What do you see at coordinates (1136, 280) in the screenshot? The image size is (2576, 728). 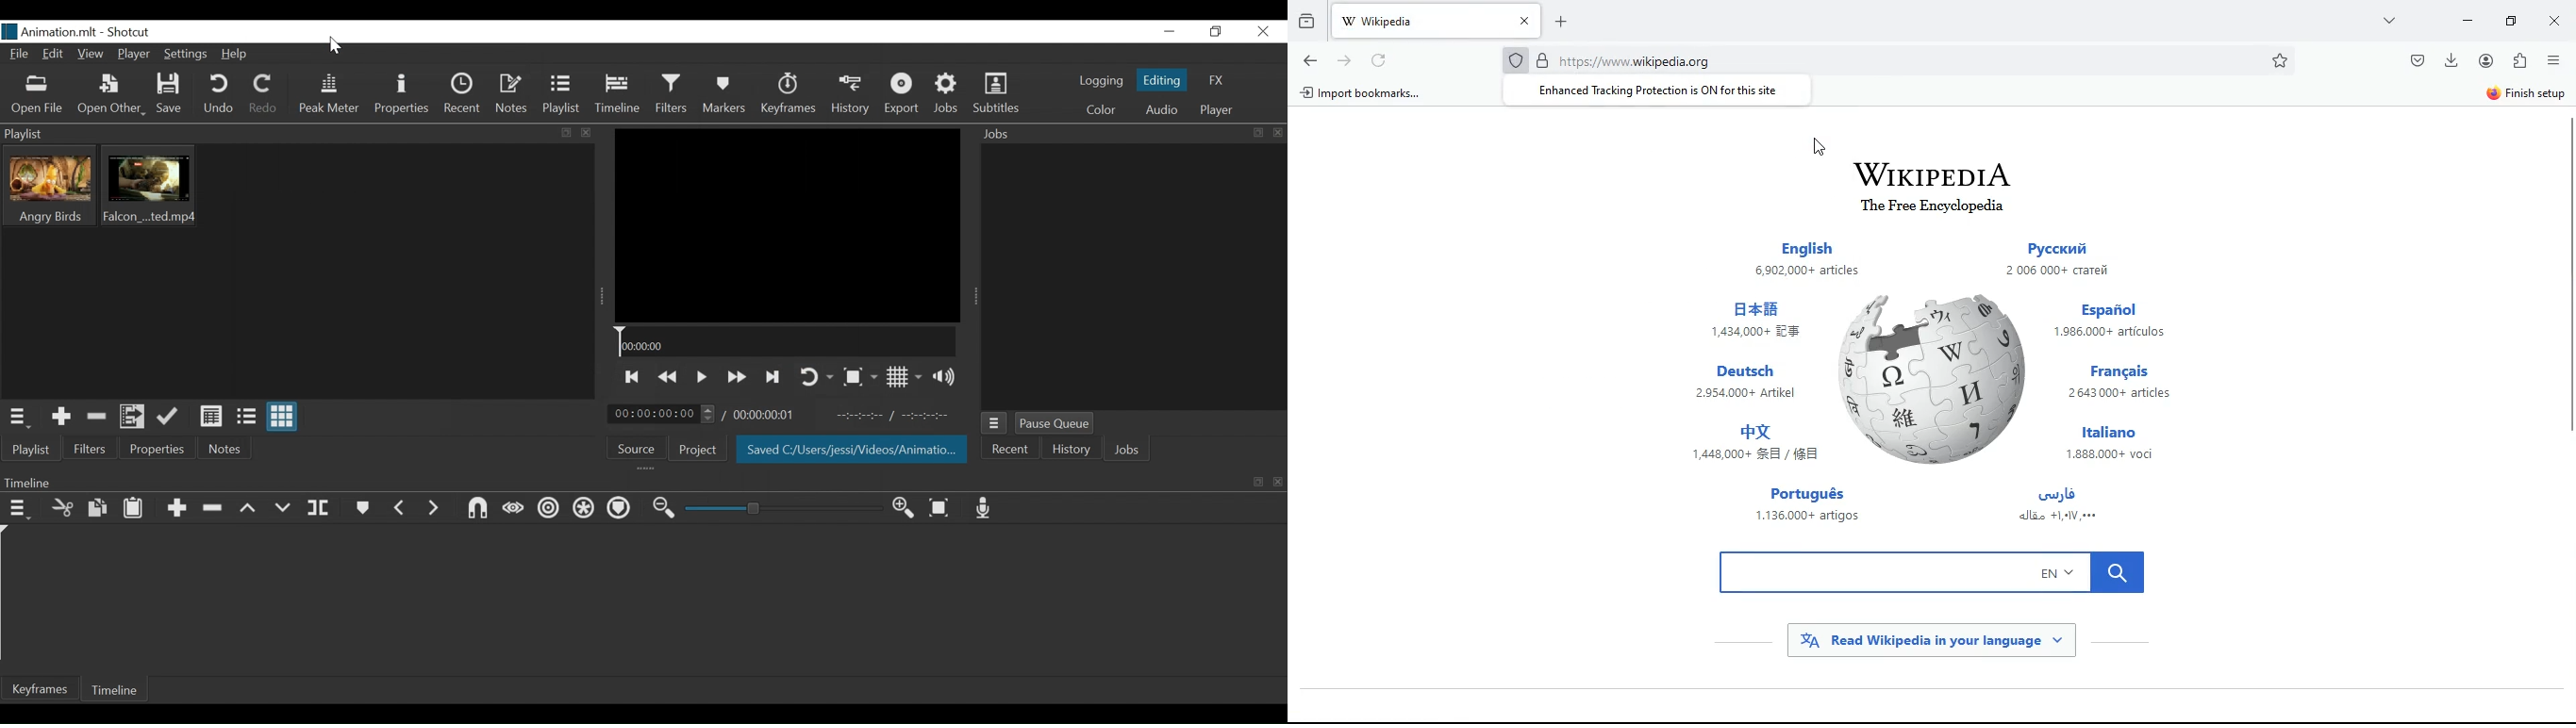 I see `Jobs Panel` at bounding box center [1136, 280].